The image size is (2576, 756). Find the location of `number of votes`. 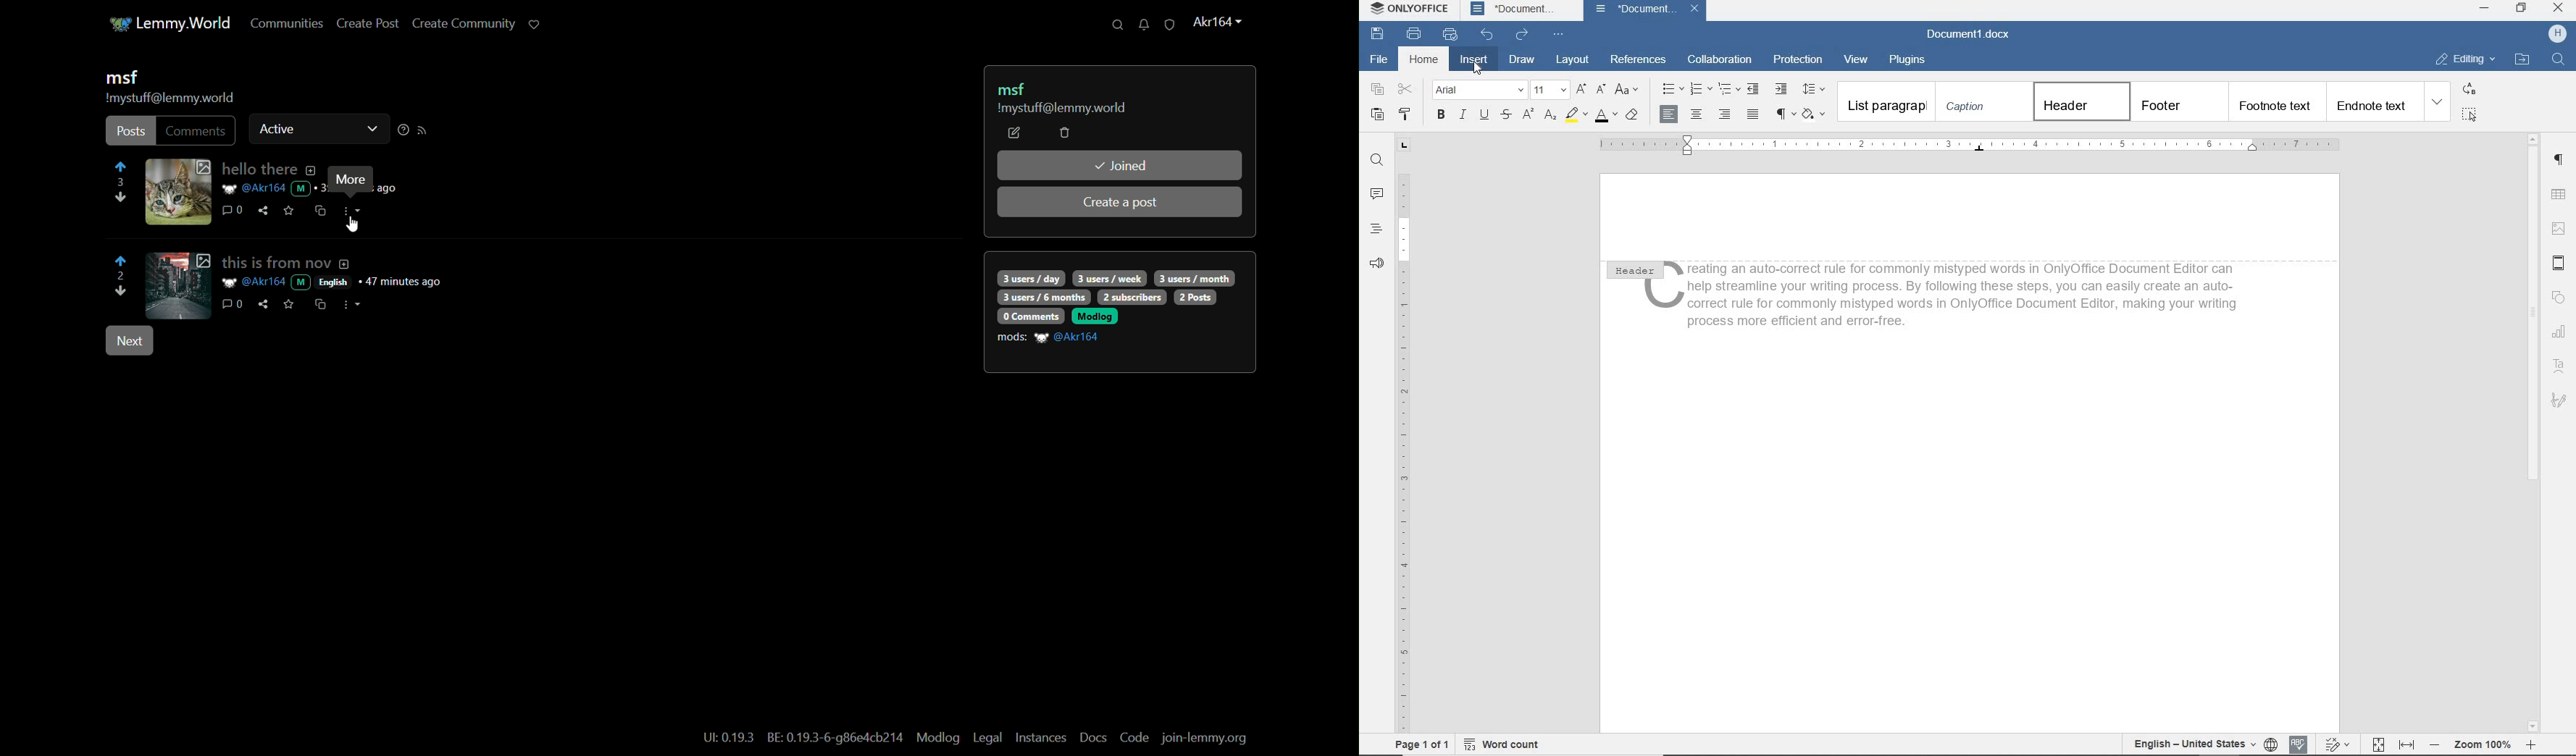

number of votes is located at coordinates (121, 183).